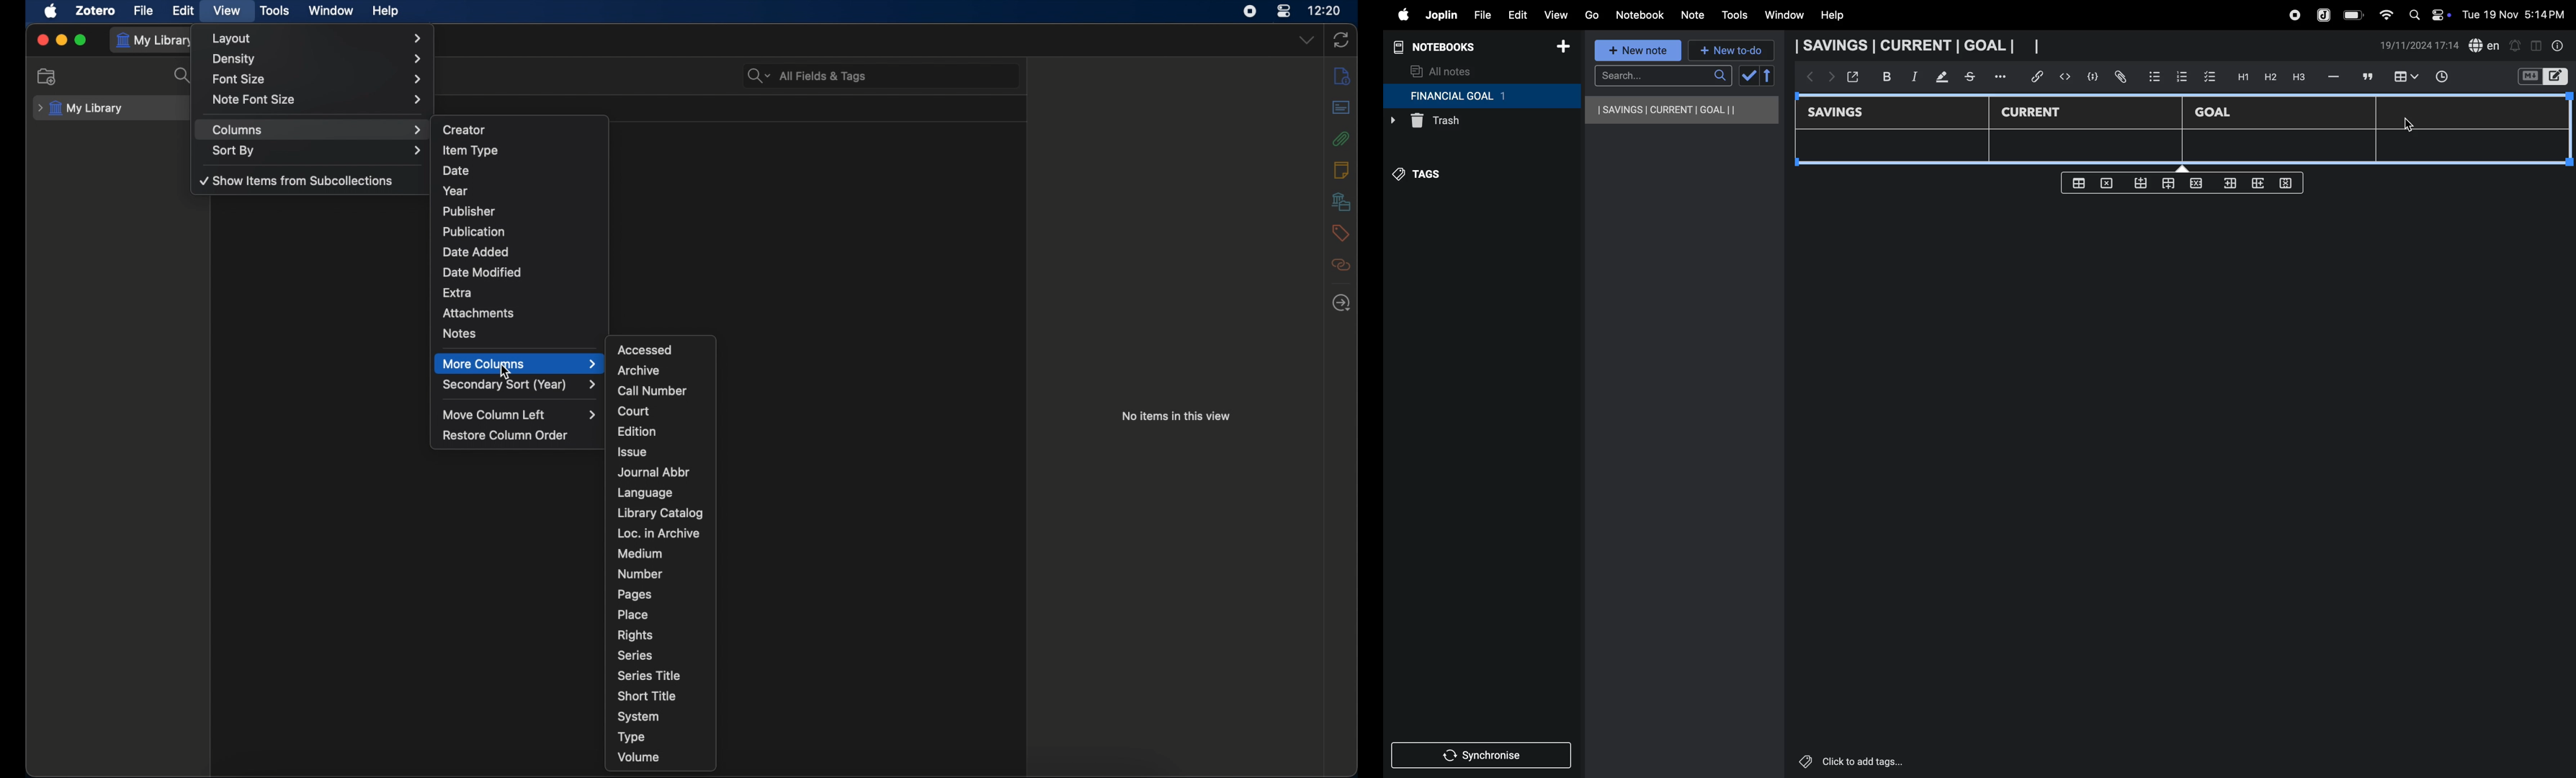 The image size is (2576, 784). I want to click on insert table, so click(2404, 78).